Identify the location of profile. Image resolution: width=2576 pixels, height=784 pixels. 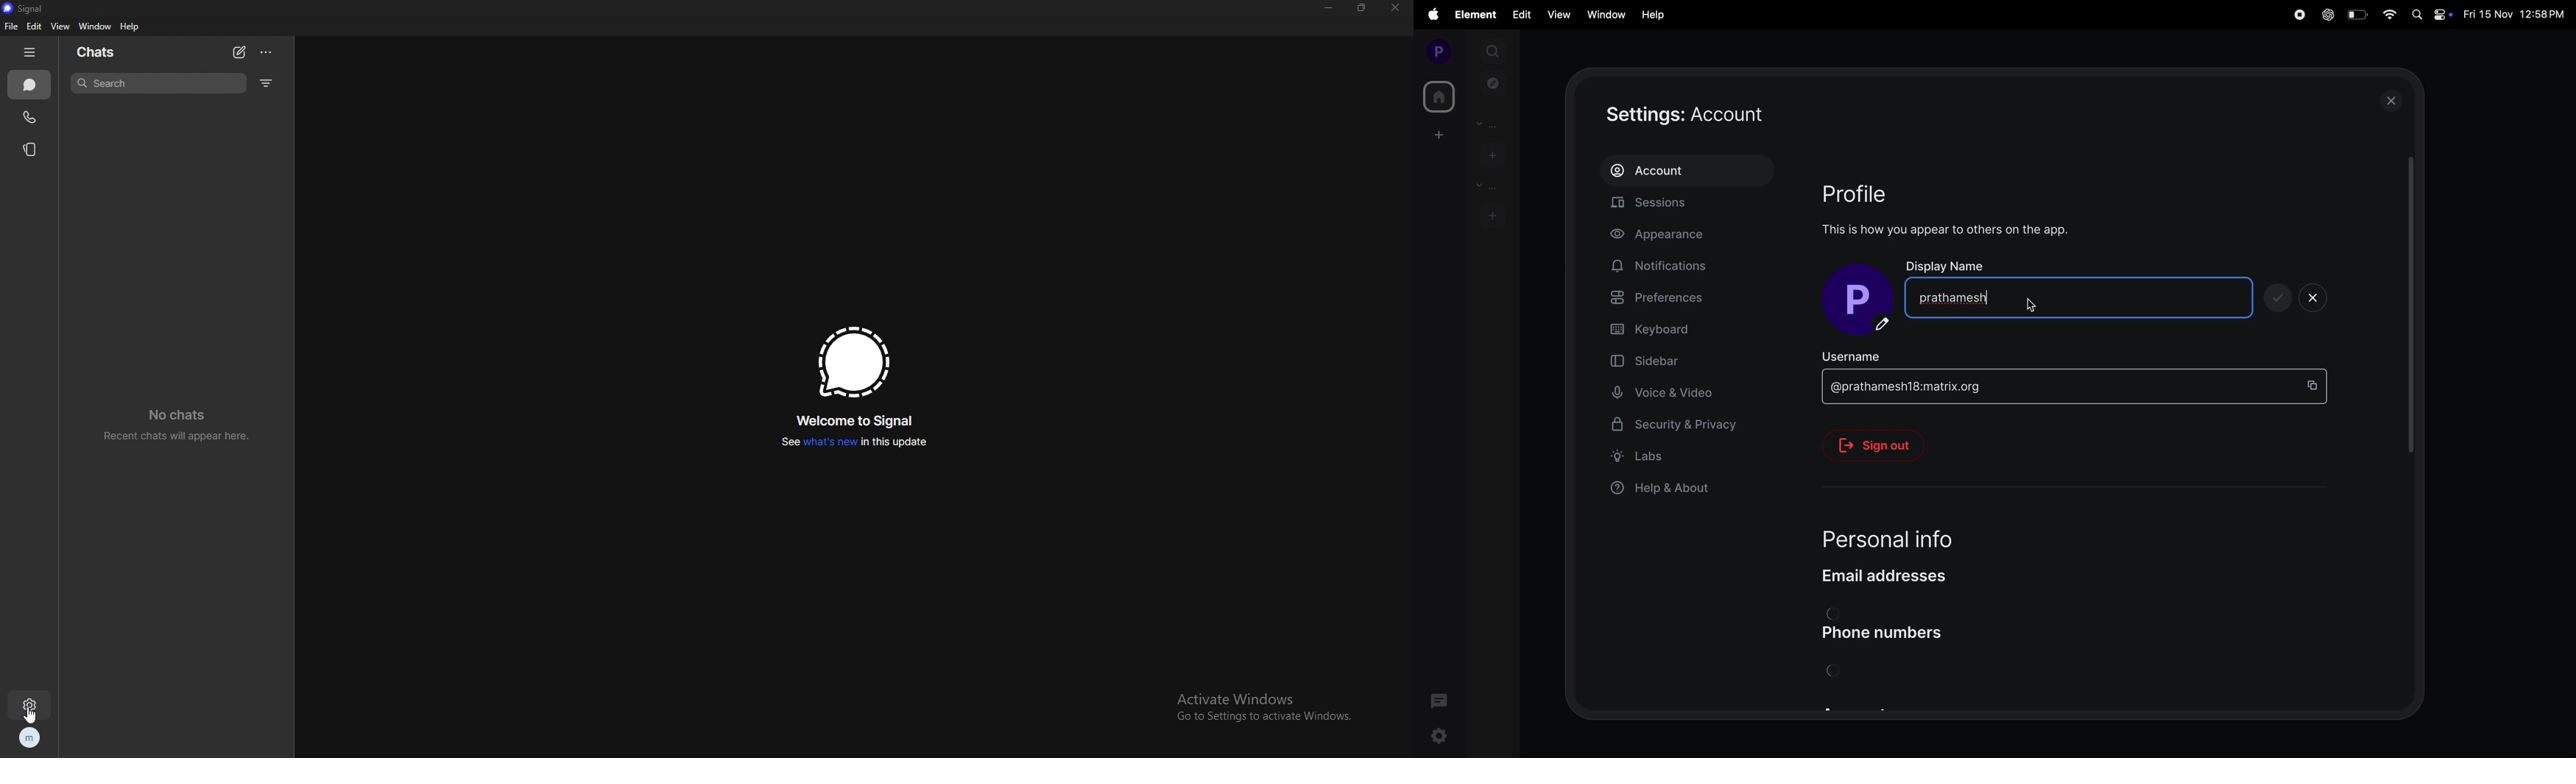
(1435, 51).